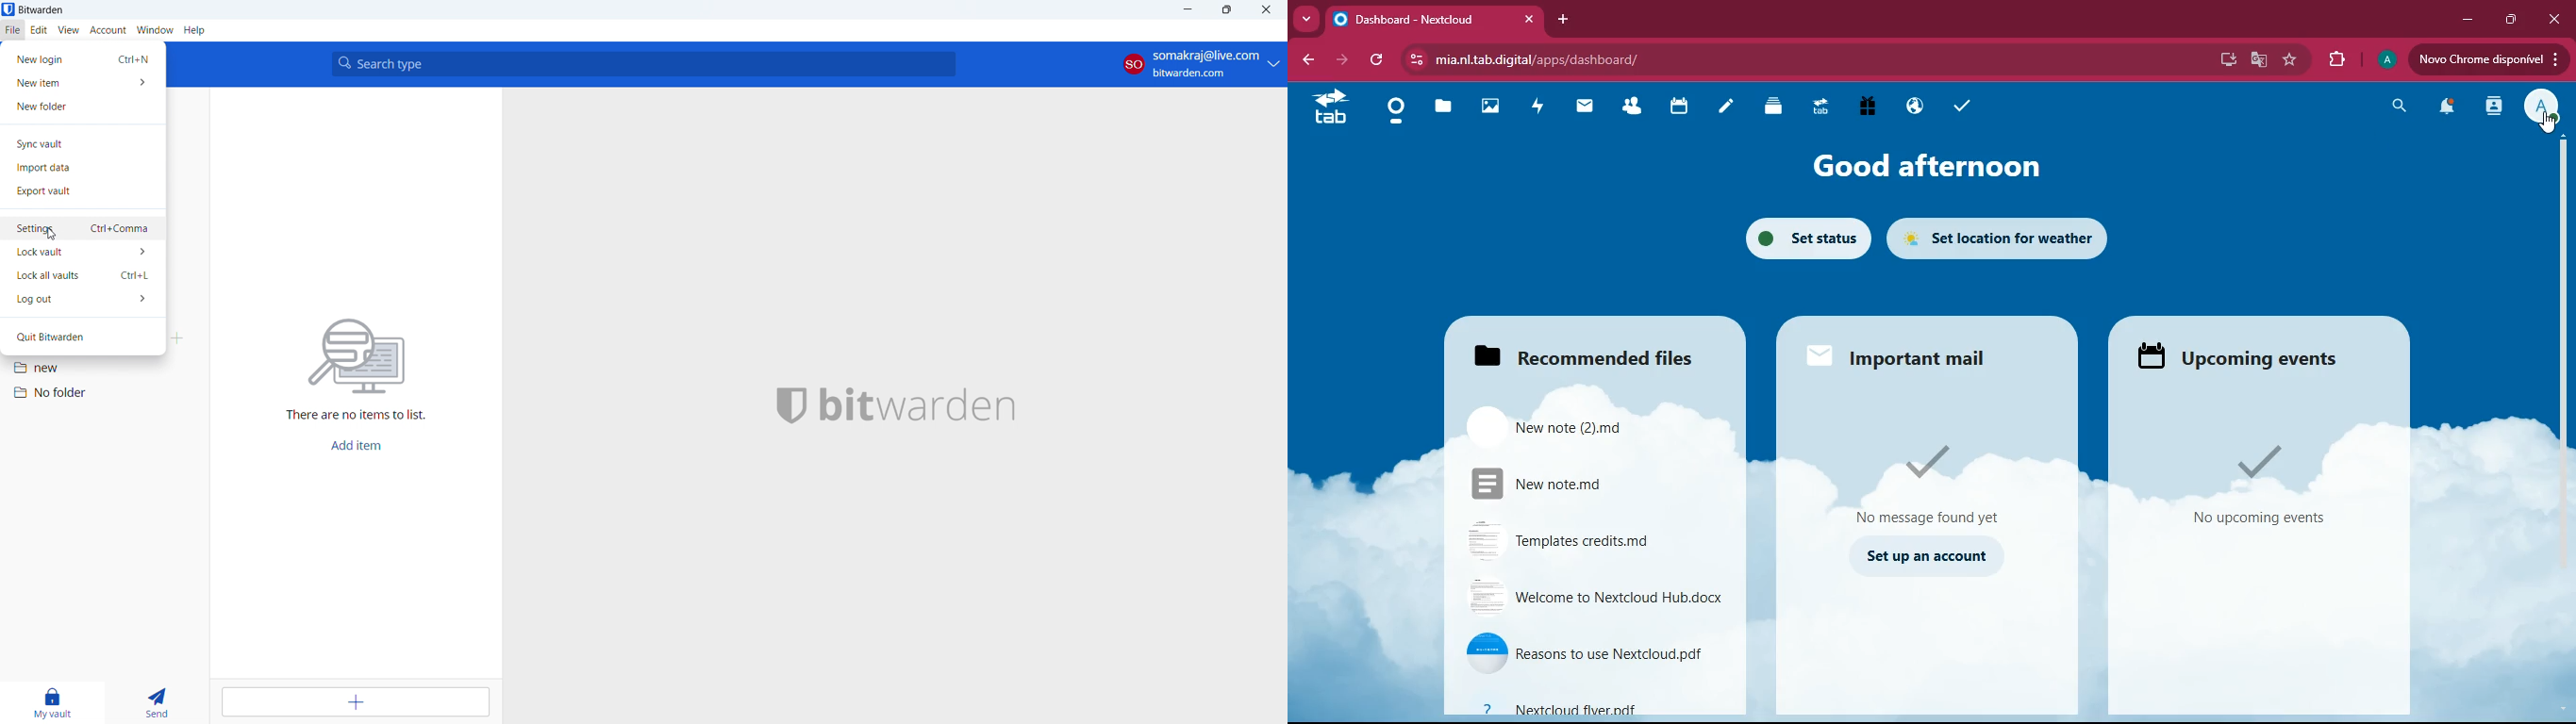 This screenshot has height=728, width=2576. What do you see at coordinates (154, 703) in the screenshot?
I see `send` at bounding box center [154, 703].